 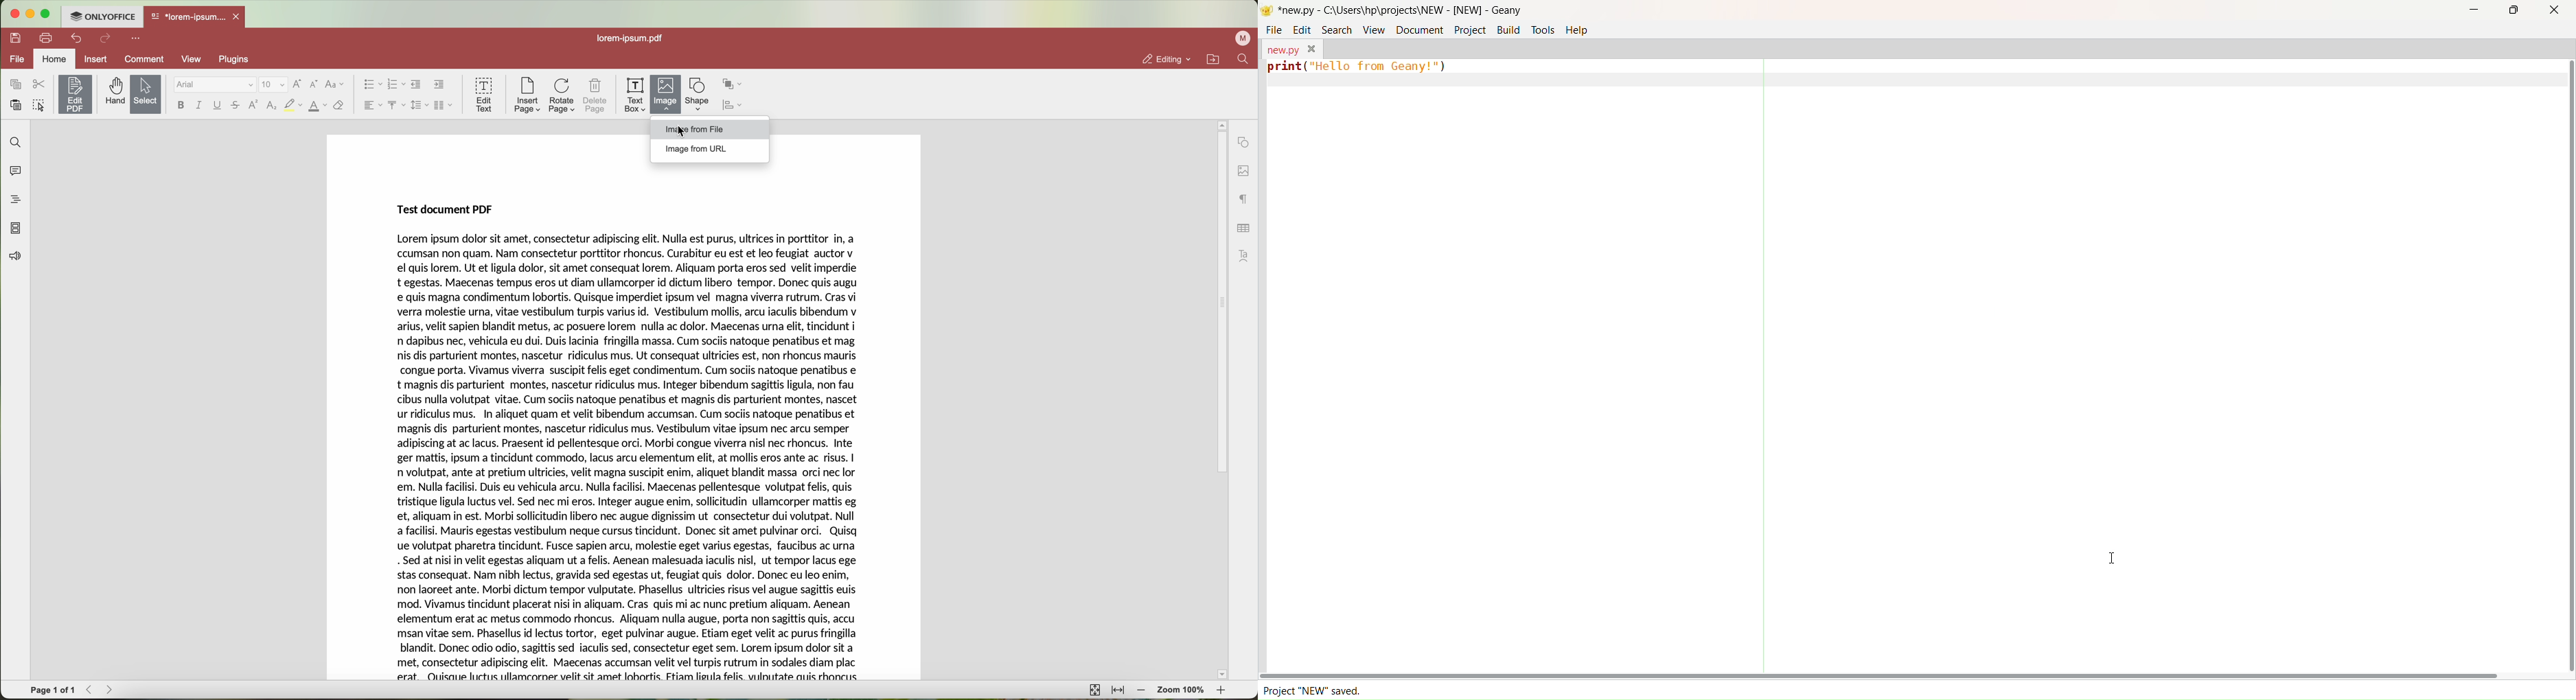 What do you see at coordinates (236, 106) in the screenshot?
I see `strikeout` at bounding box center [236, 106].